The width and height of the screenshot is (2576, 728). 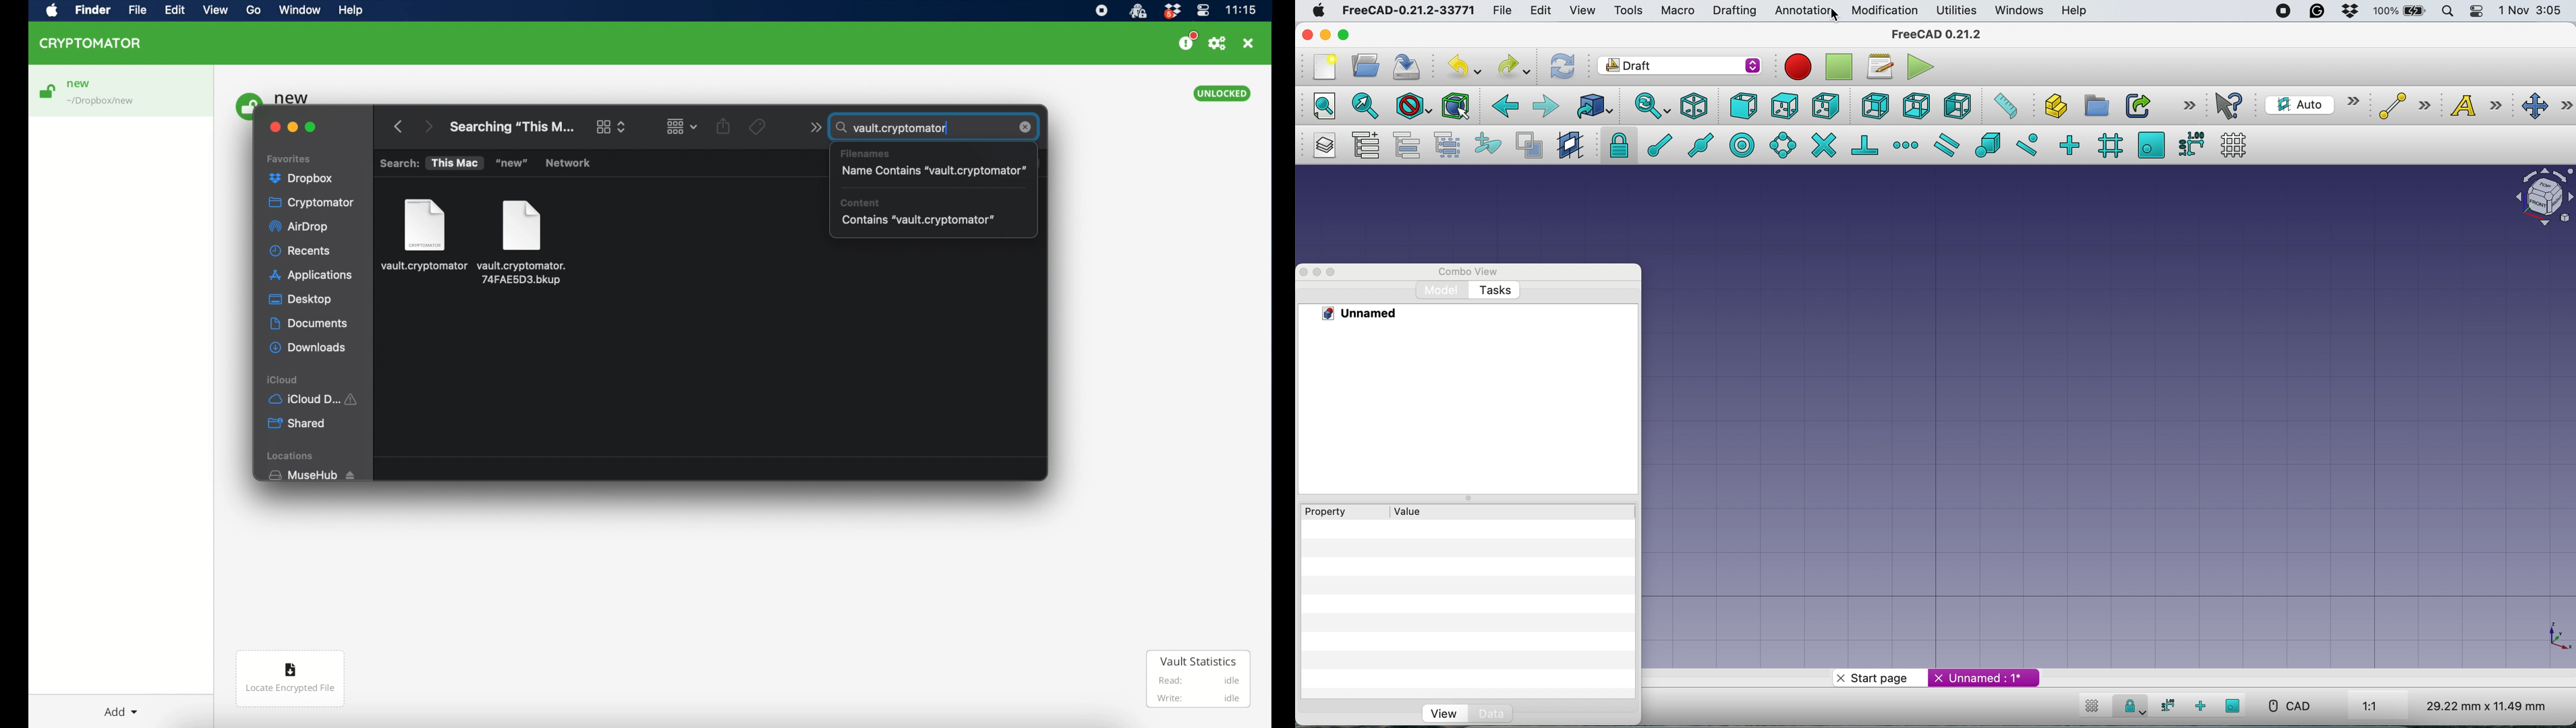 What do you see at coordinates (1781, 144) in the screenshot?
I see `snap angel` at bounding box center [1781, 144].